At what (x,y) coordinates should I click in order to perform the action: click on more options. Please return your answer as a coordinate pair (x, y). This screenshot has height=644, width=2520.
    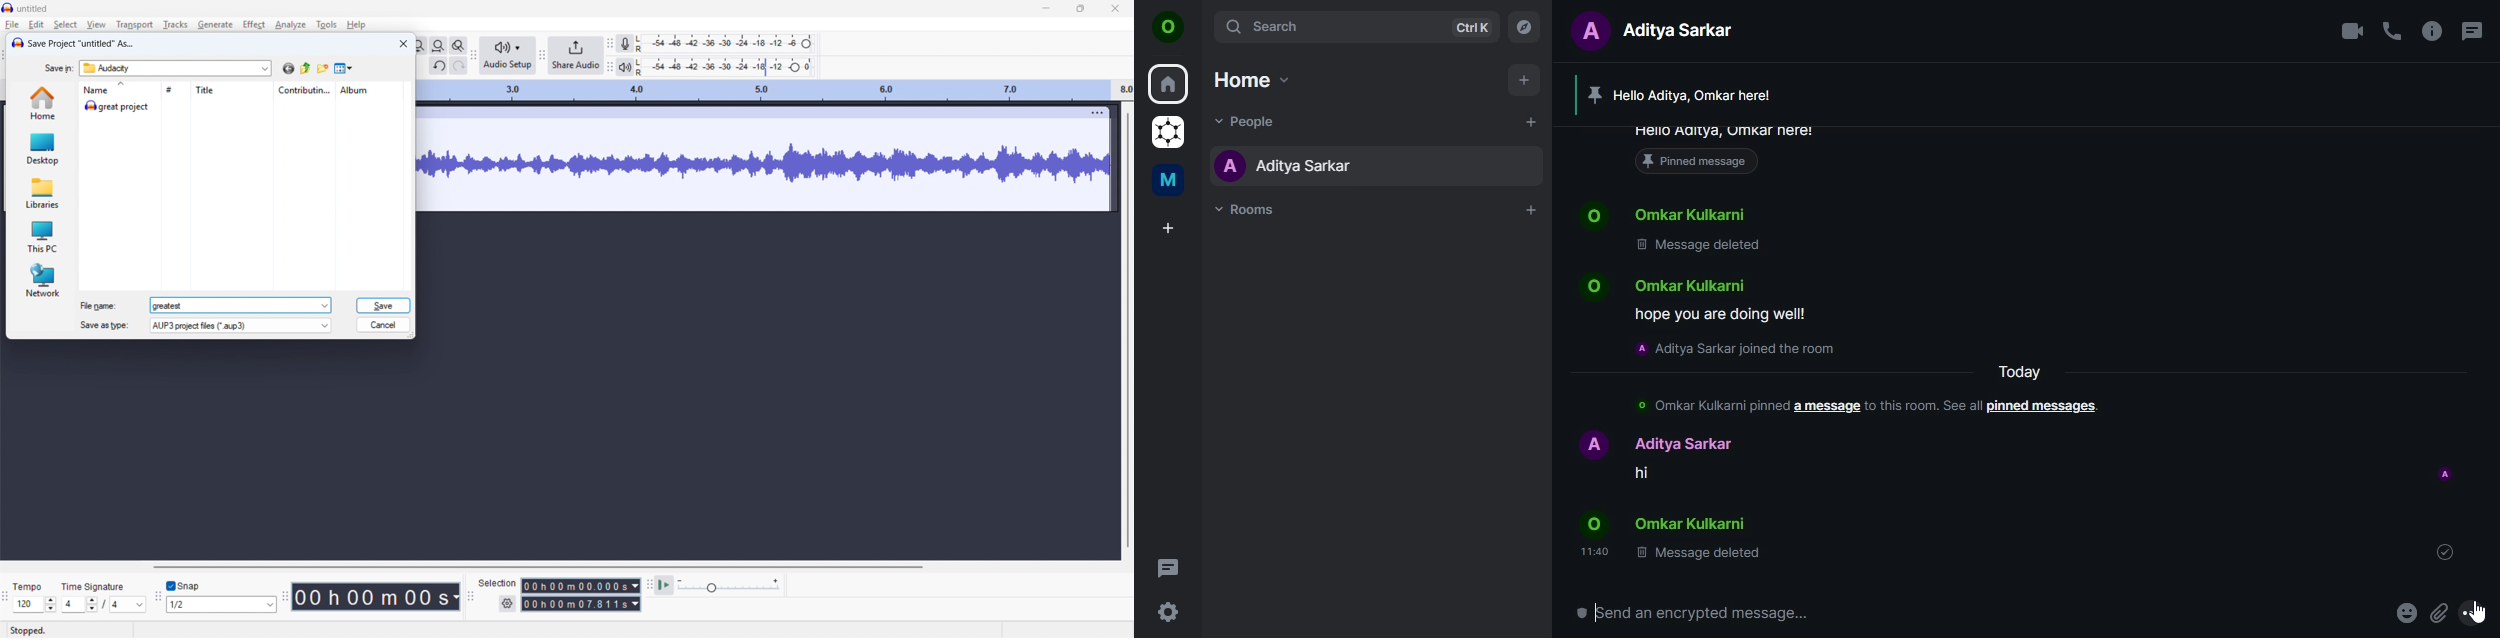
    Looking at the image, I should click on (2478, 613).